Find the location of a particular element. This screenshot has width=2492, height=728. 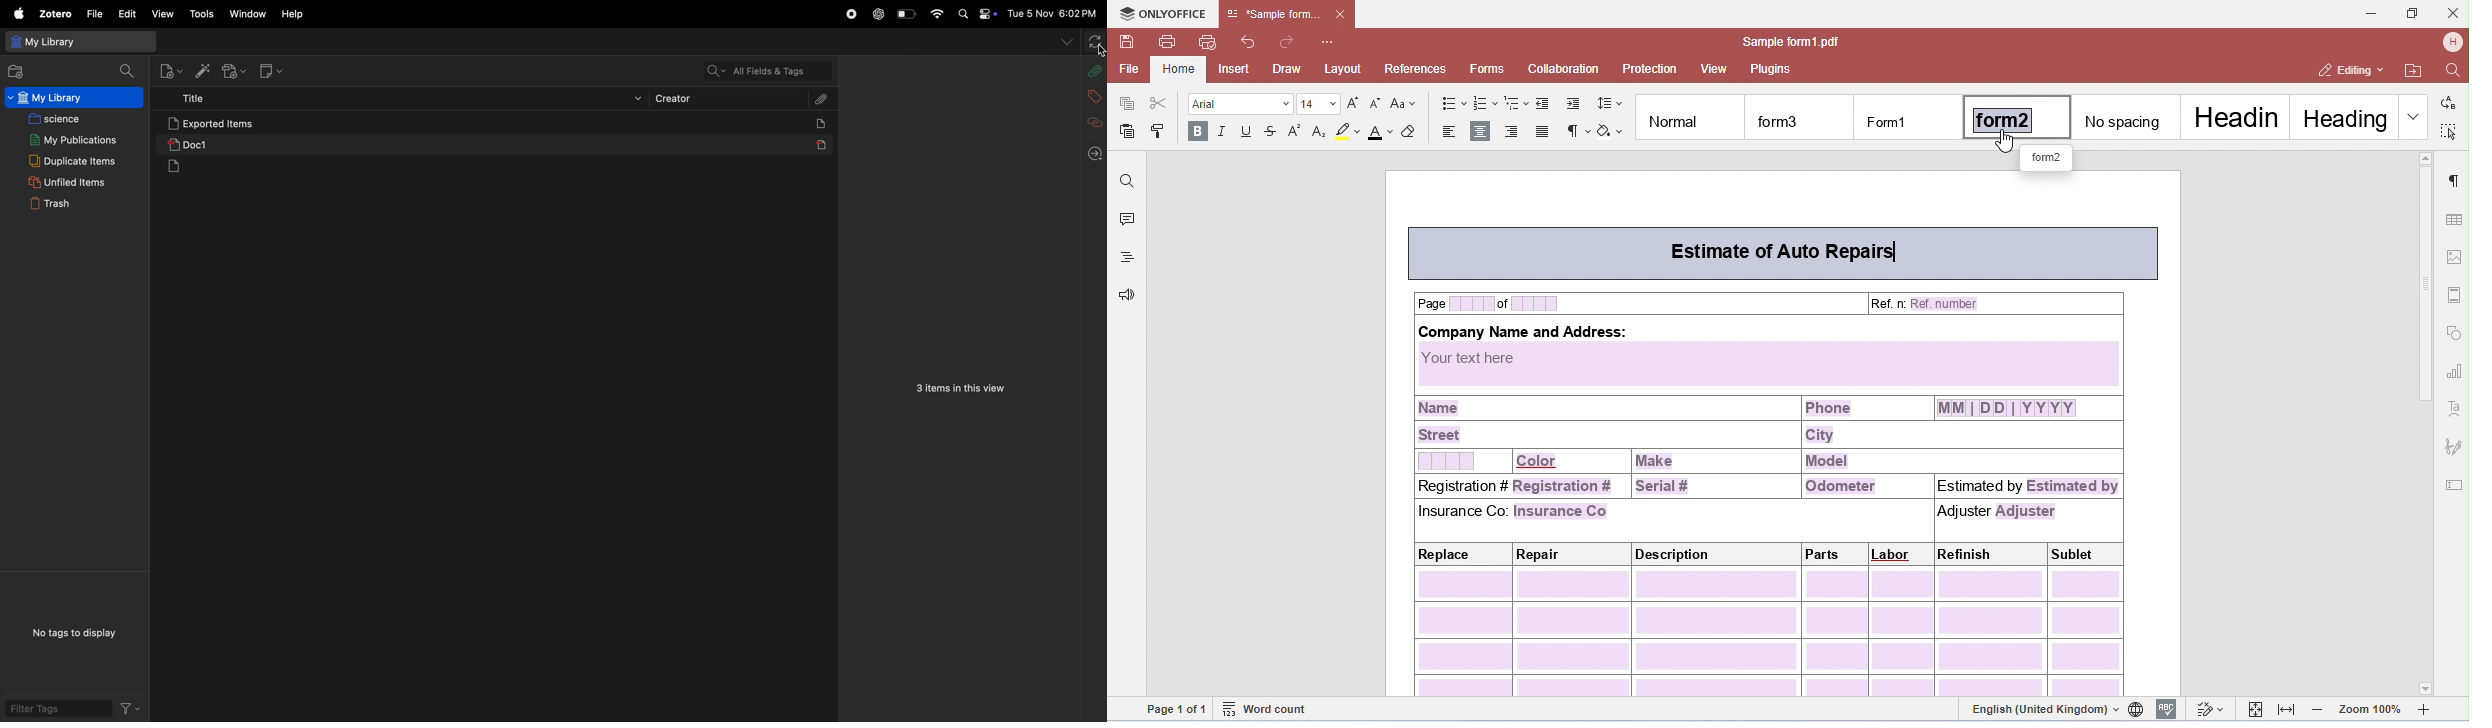

aplle widgets is located at coordinates (975, 14).